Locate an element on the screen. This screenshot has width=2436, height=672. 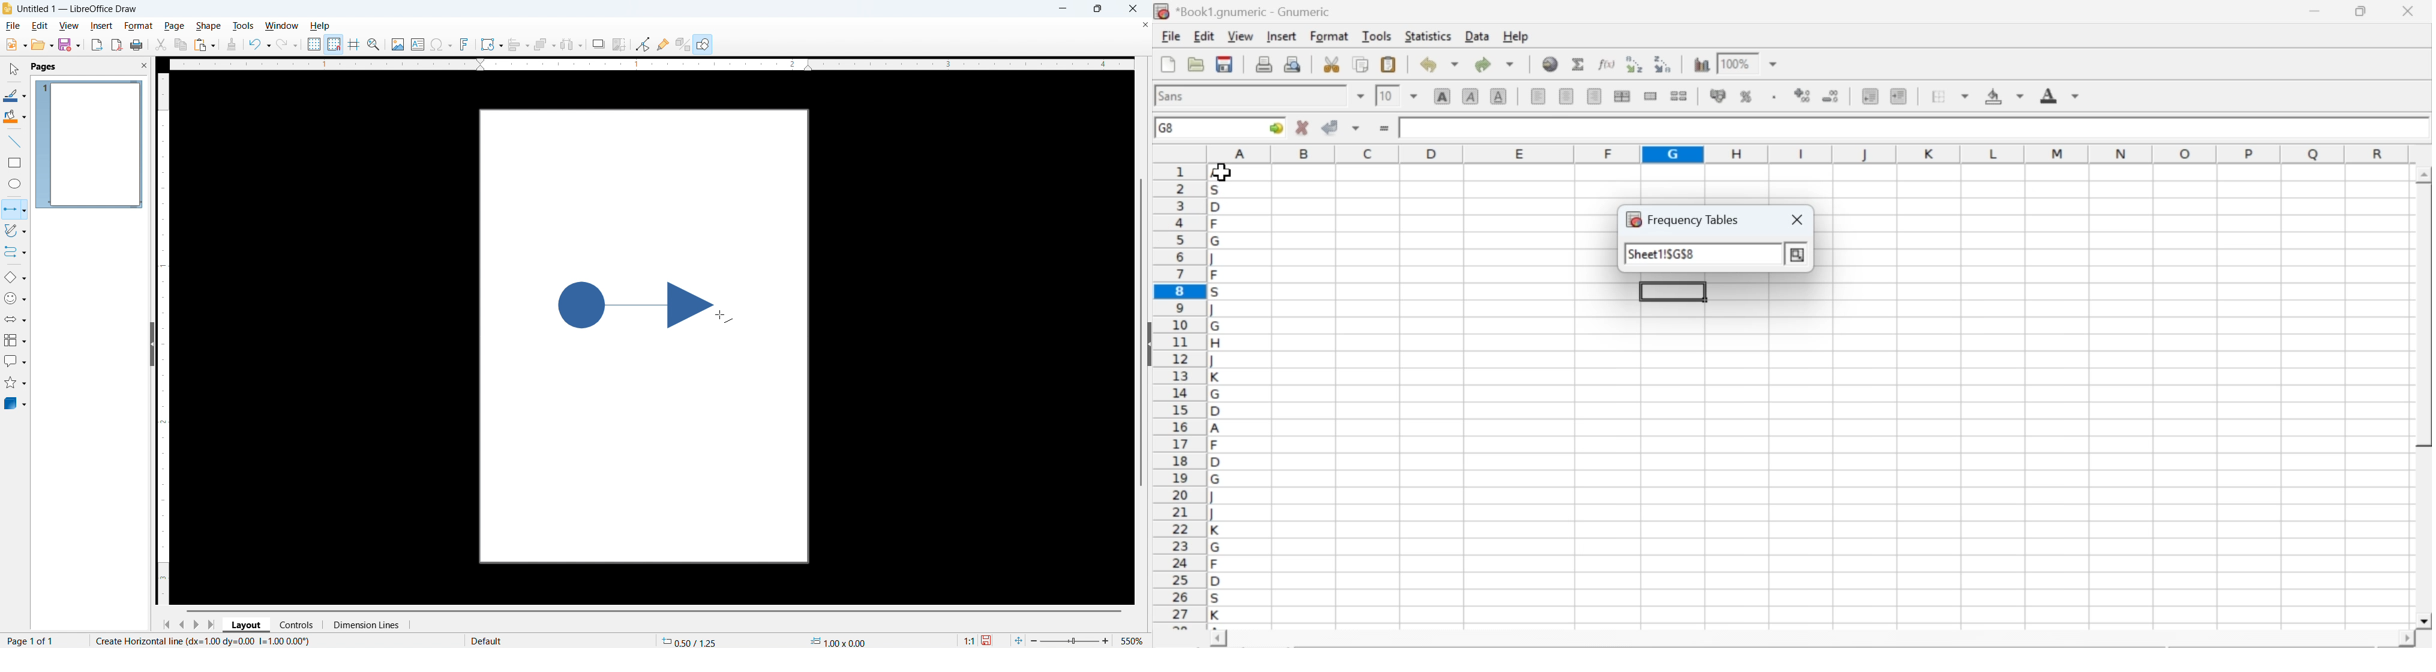
edit function in current cell is located at coordinates (1608, 63).